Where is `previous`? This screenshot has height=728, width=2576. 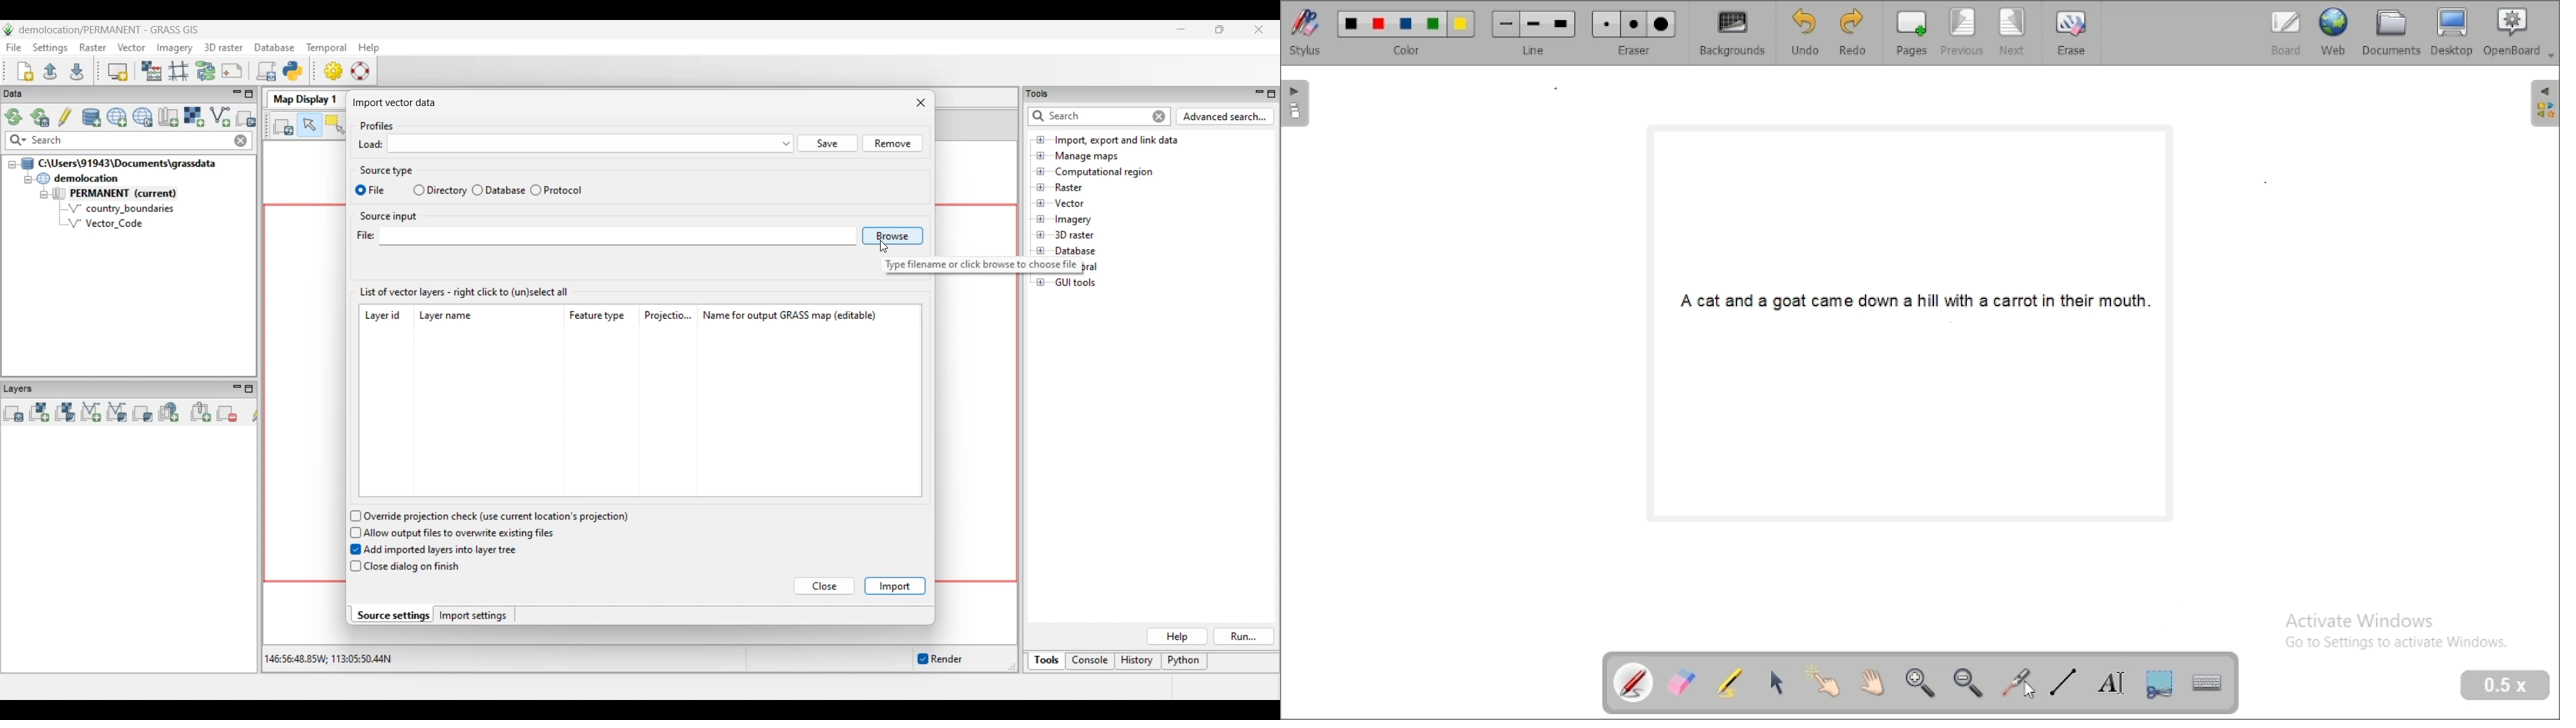 previous is located at coordinates (1962, 33).